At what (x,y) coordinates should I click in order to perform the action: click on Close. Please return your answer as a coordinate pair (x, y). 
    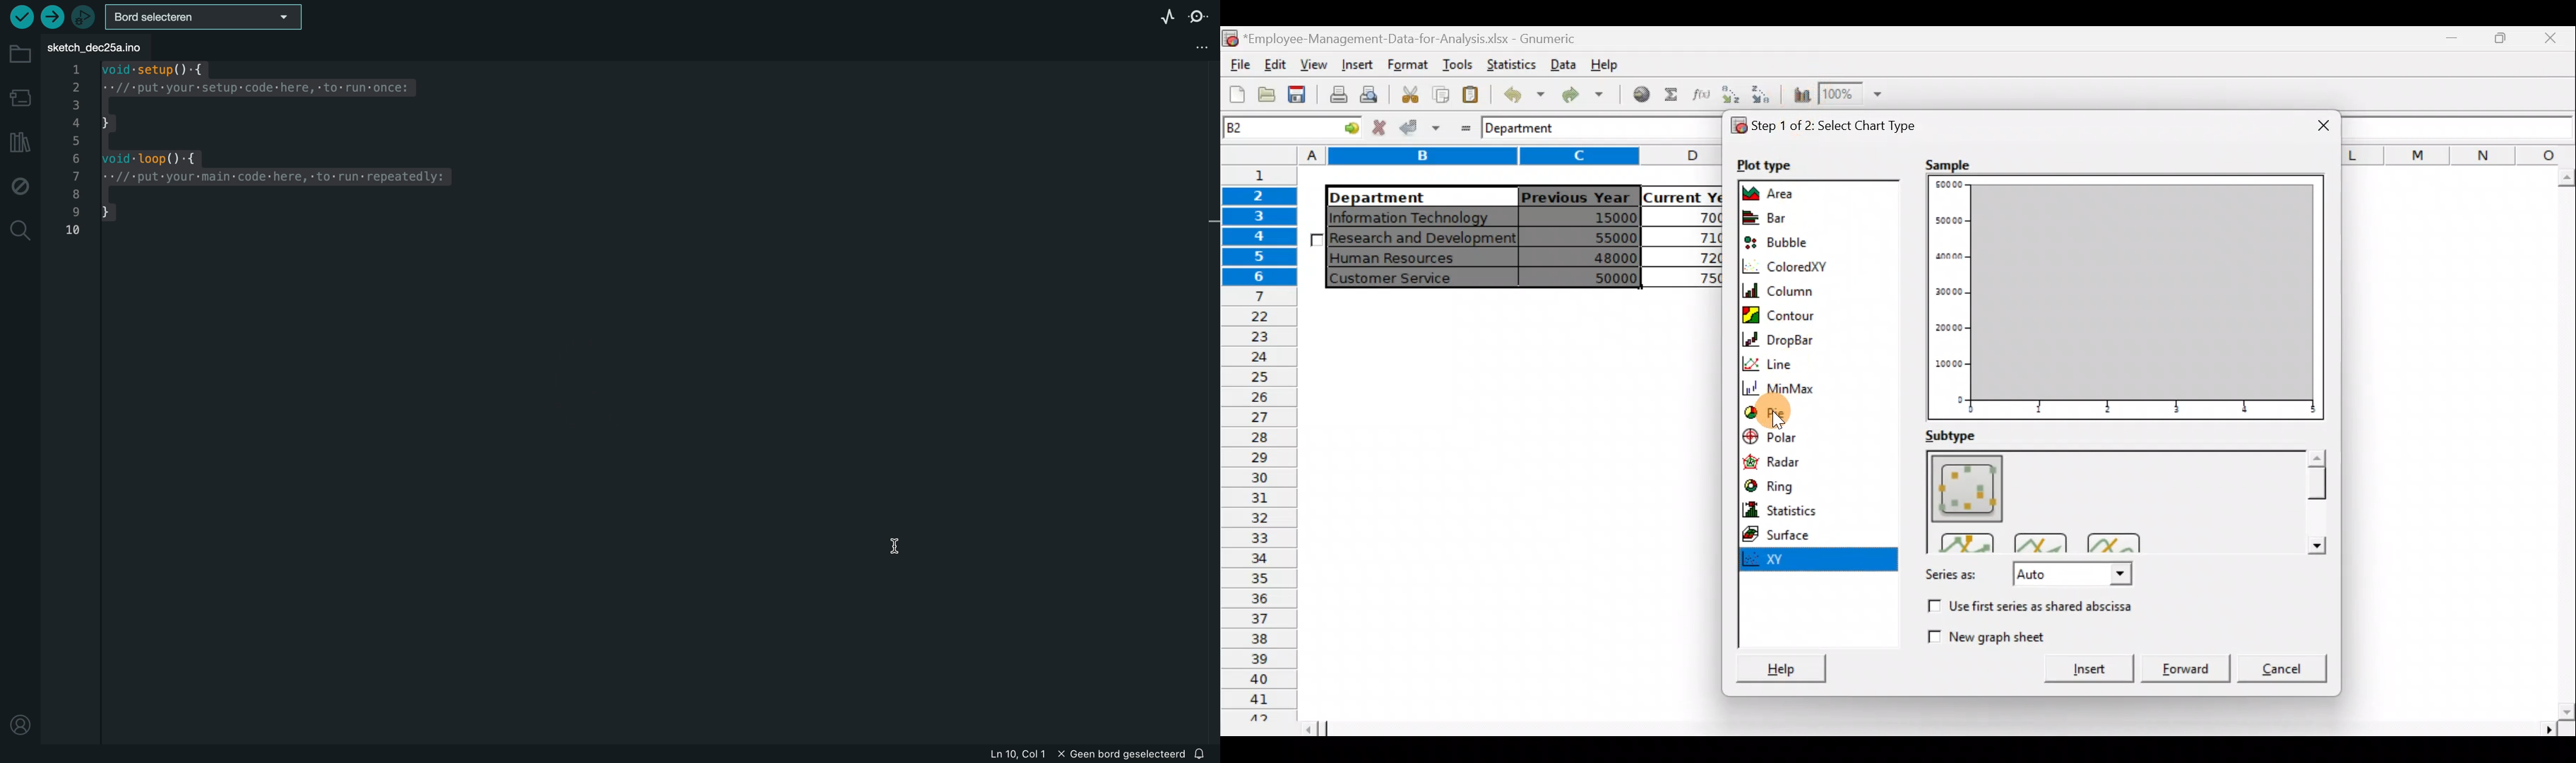
    Looking at the image, I should click on (2313, 122).